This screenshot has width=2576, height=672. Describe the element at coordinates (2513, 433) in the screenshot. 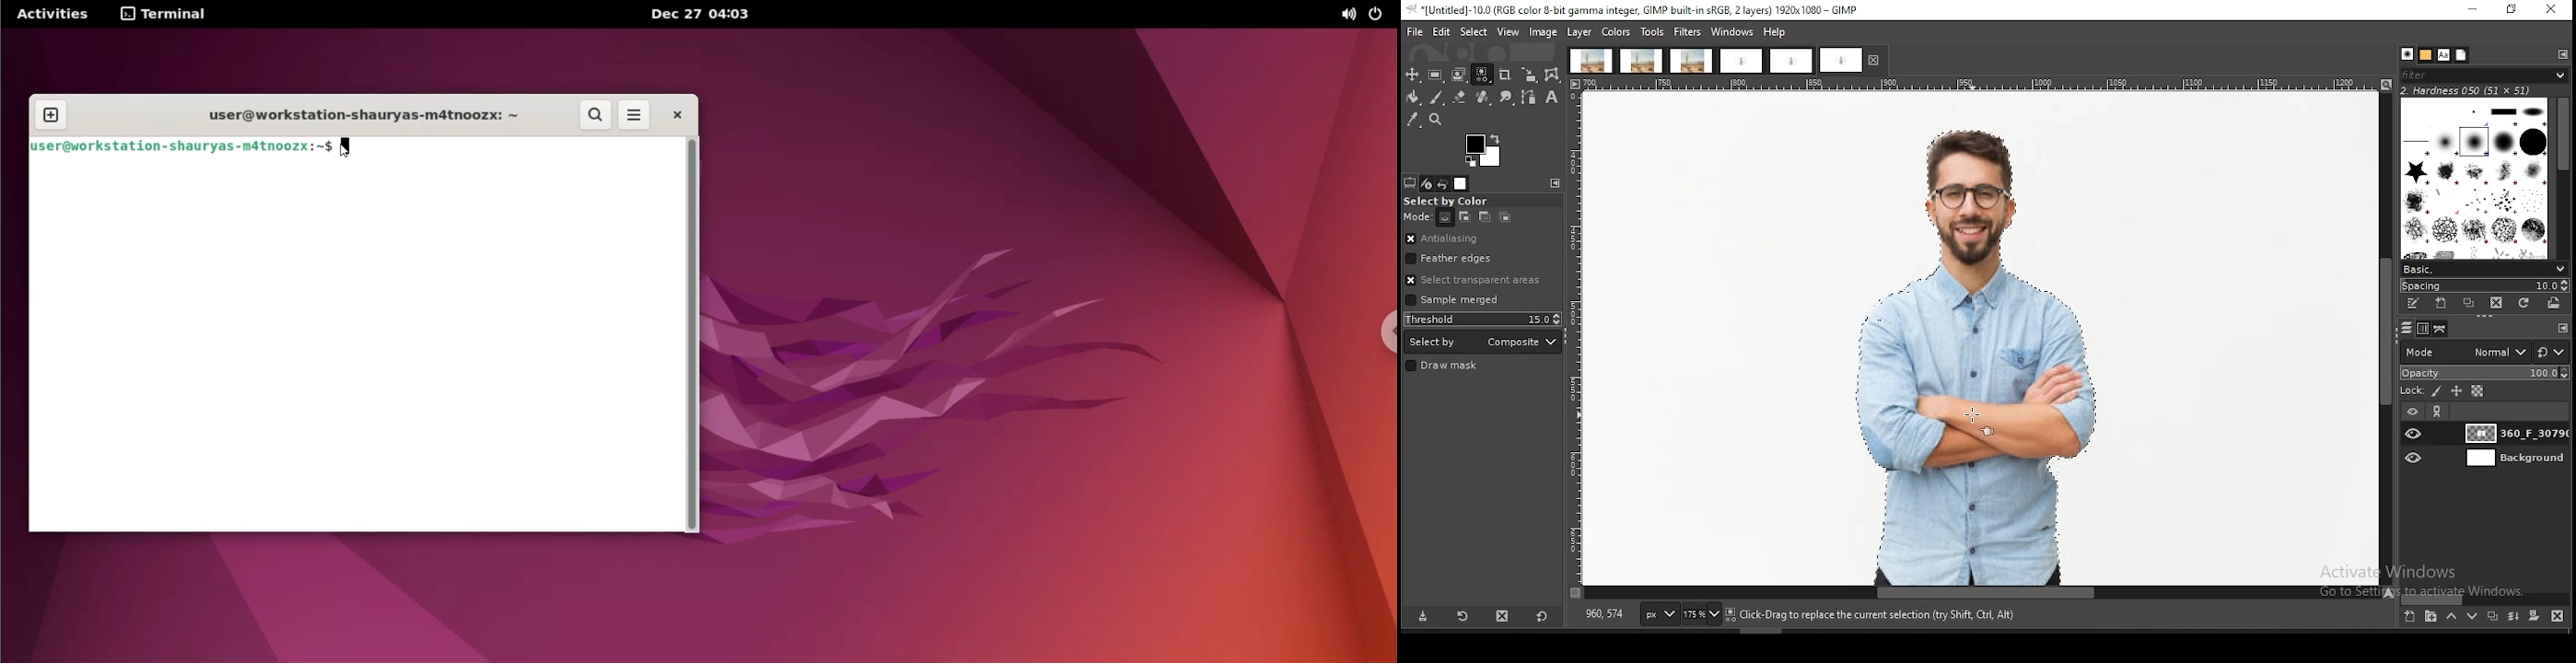

I see `layer` at that location.